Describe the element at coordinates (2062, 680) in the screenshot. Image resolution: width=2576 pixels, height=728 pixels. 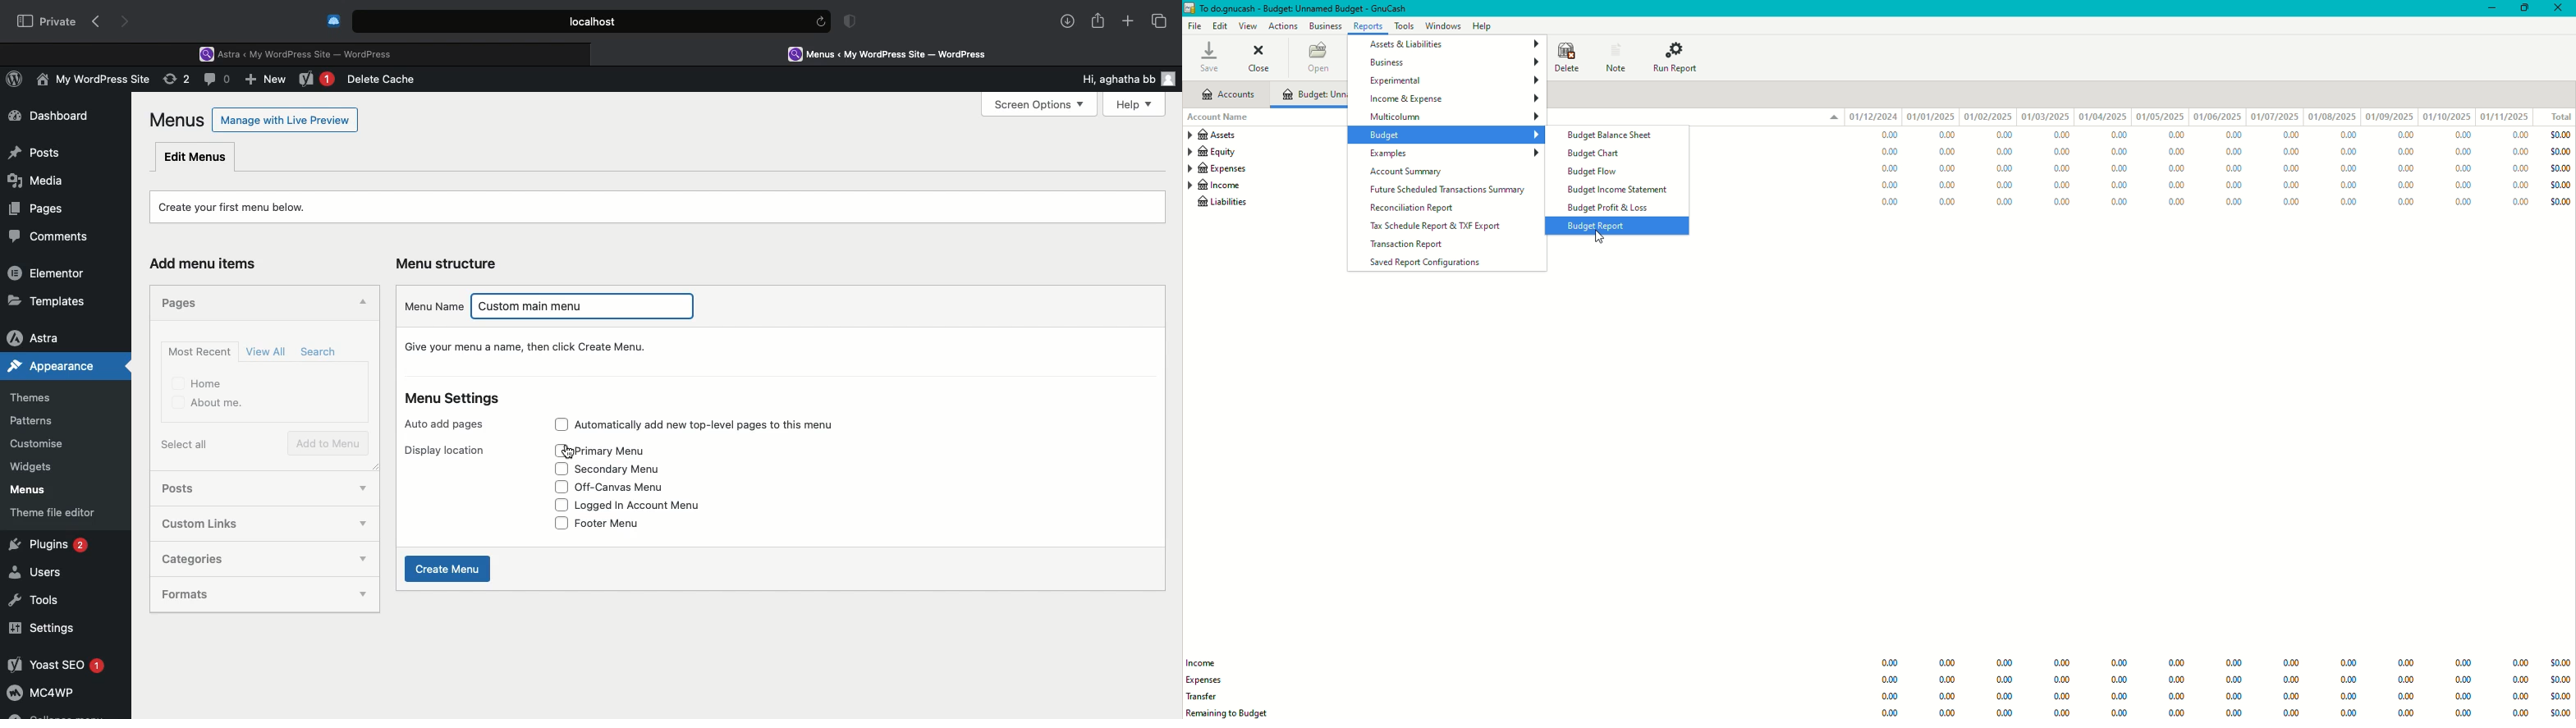
I see `0.00` at that location.